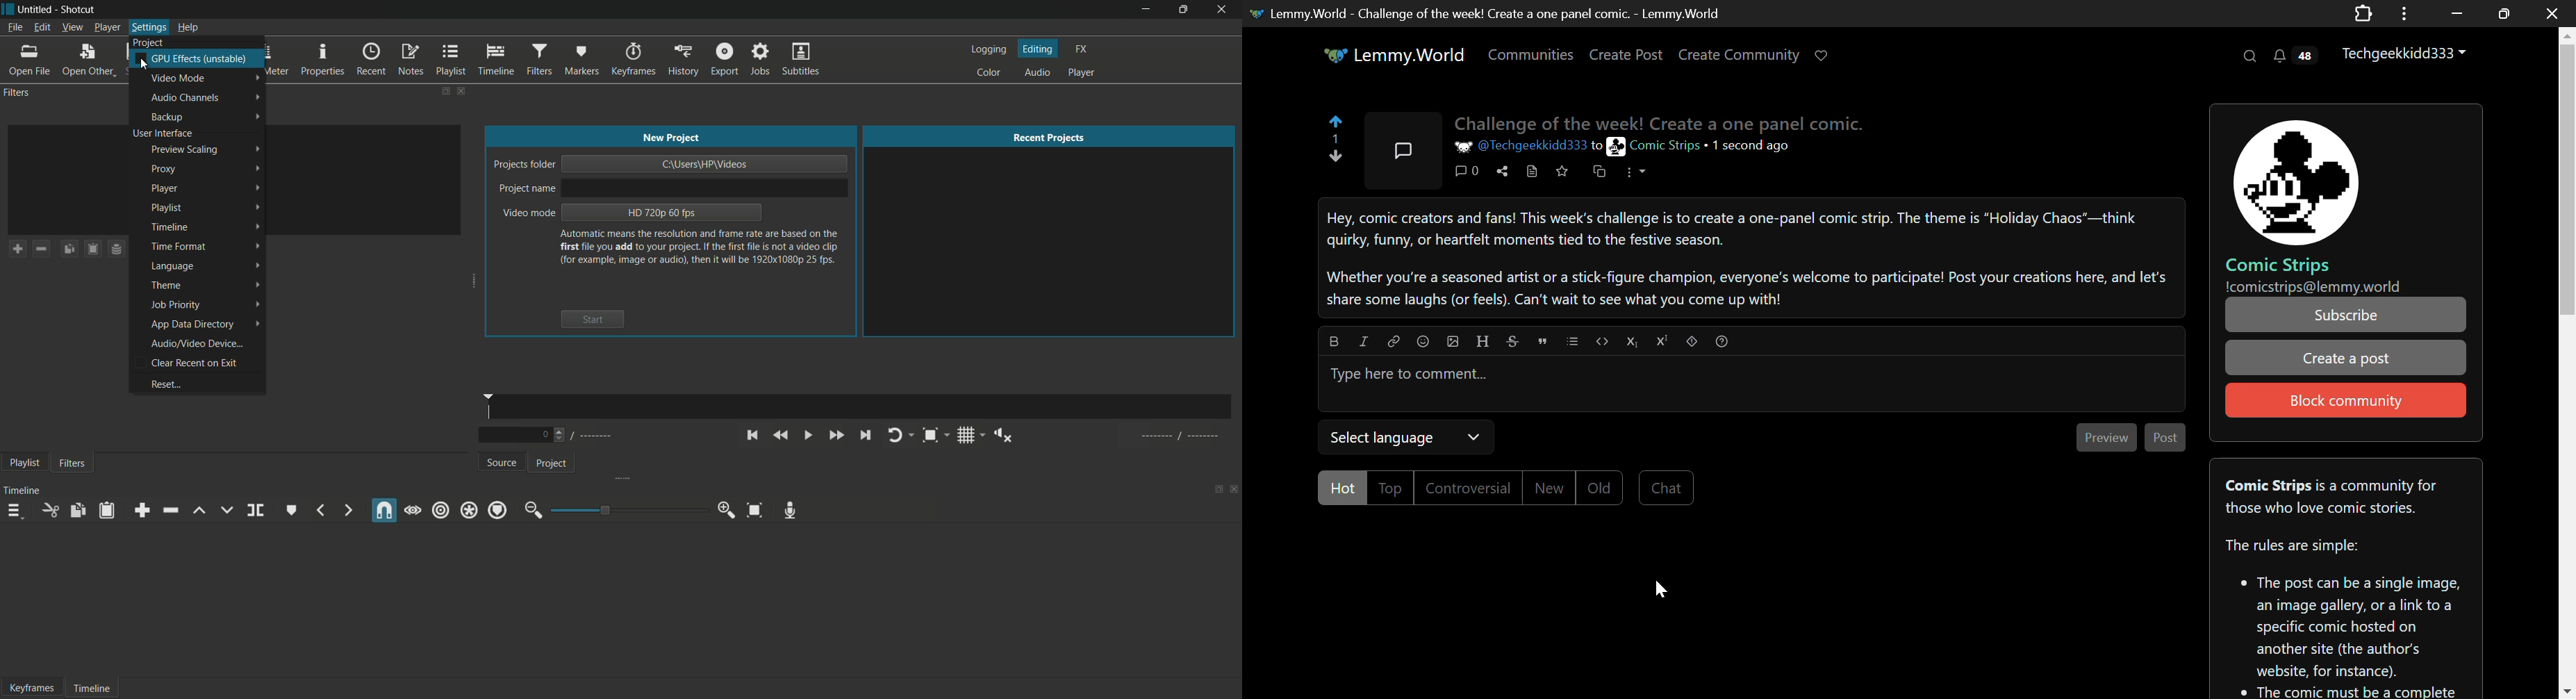 The image size is (2576, 700). Describe the element at coordinates (167, 285) in the screenshot. I see `theme` at that location.